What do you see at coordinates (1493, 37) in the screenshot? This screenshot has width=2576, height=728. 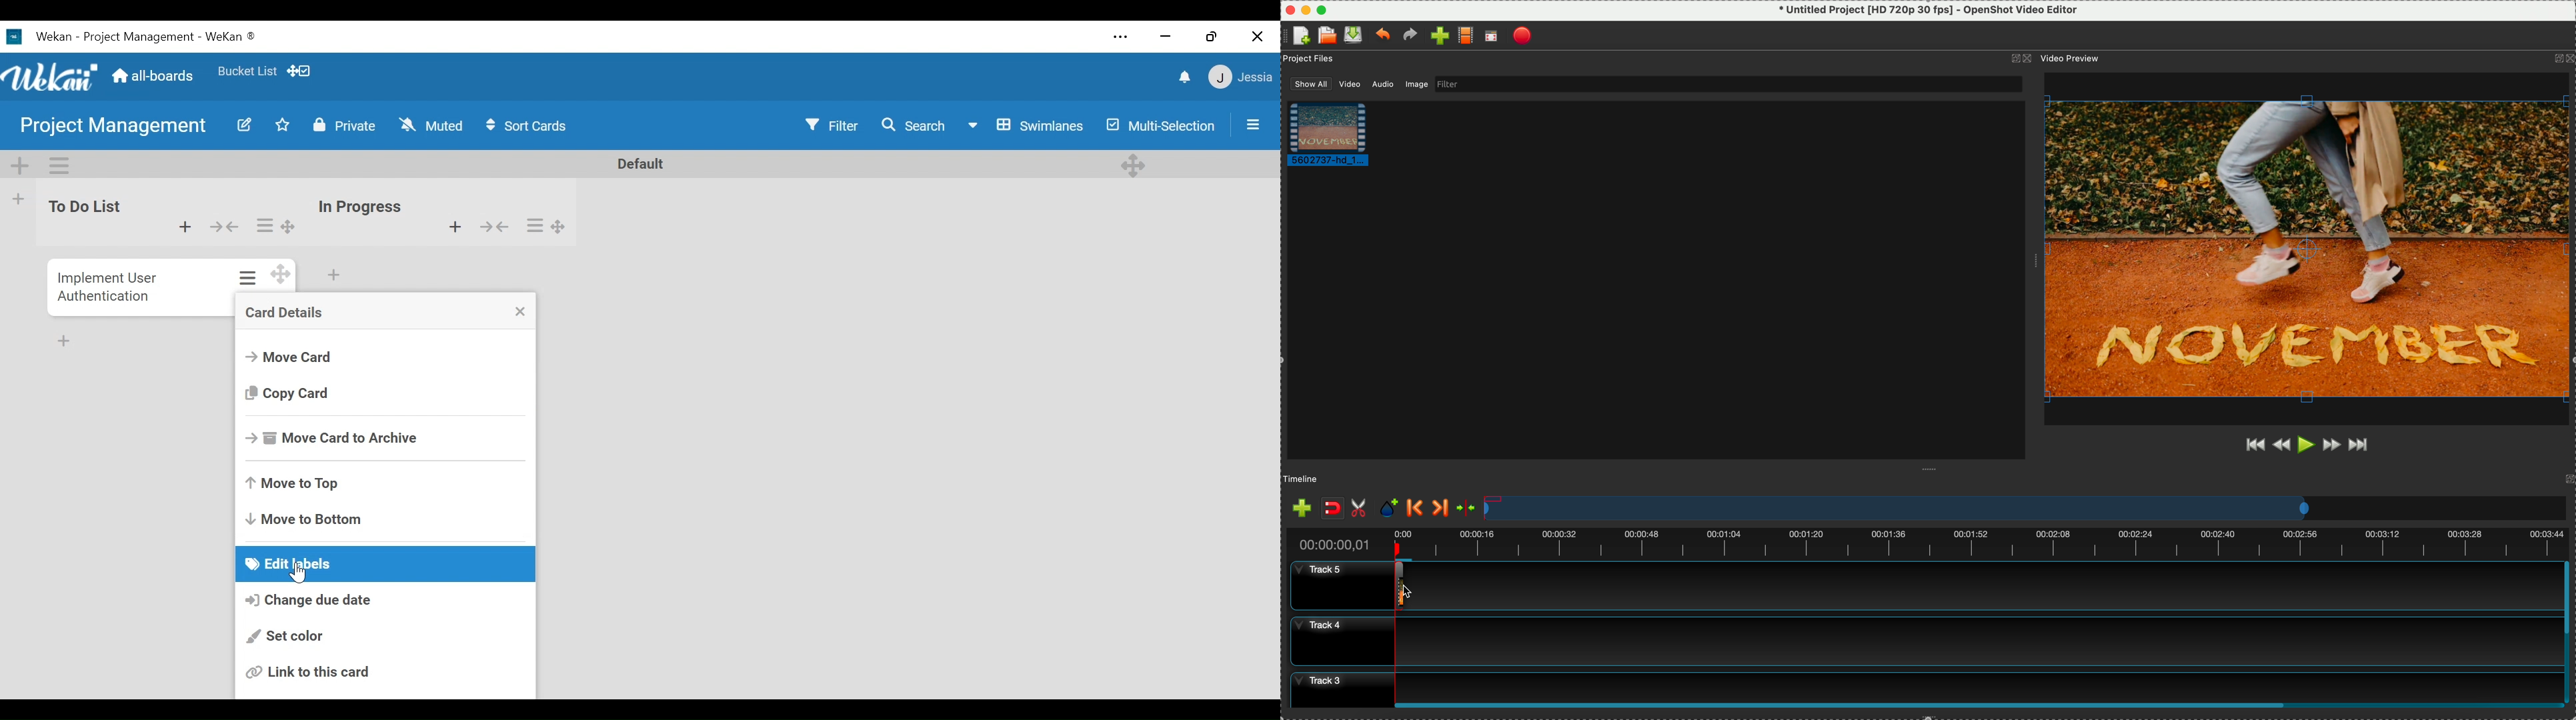 I see `full screen` at bounding box center [1493, 37].